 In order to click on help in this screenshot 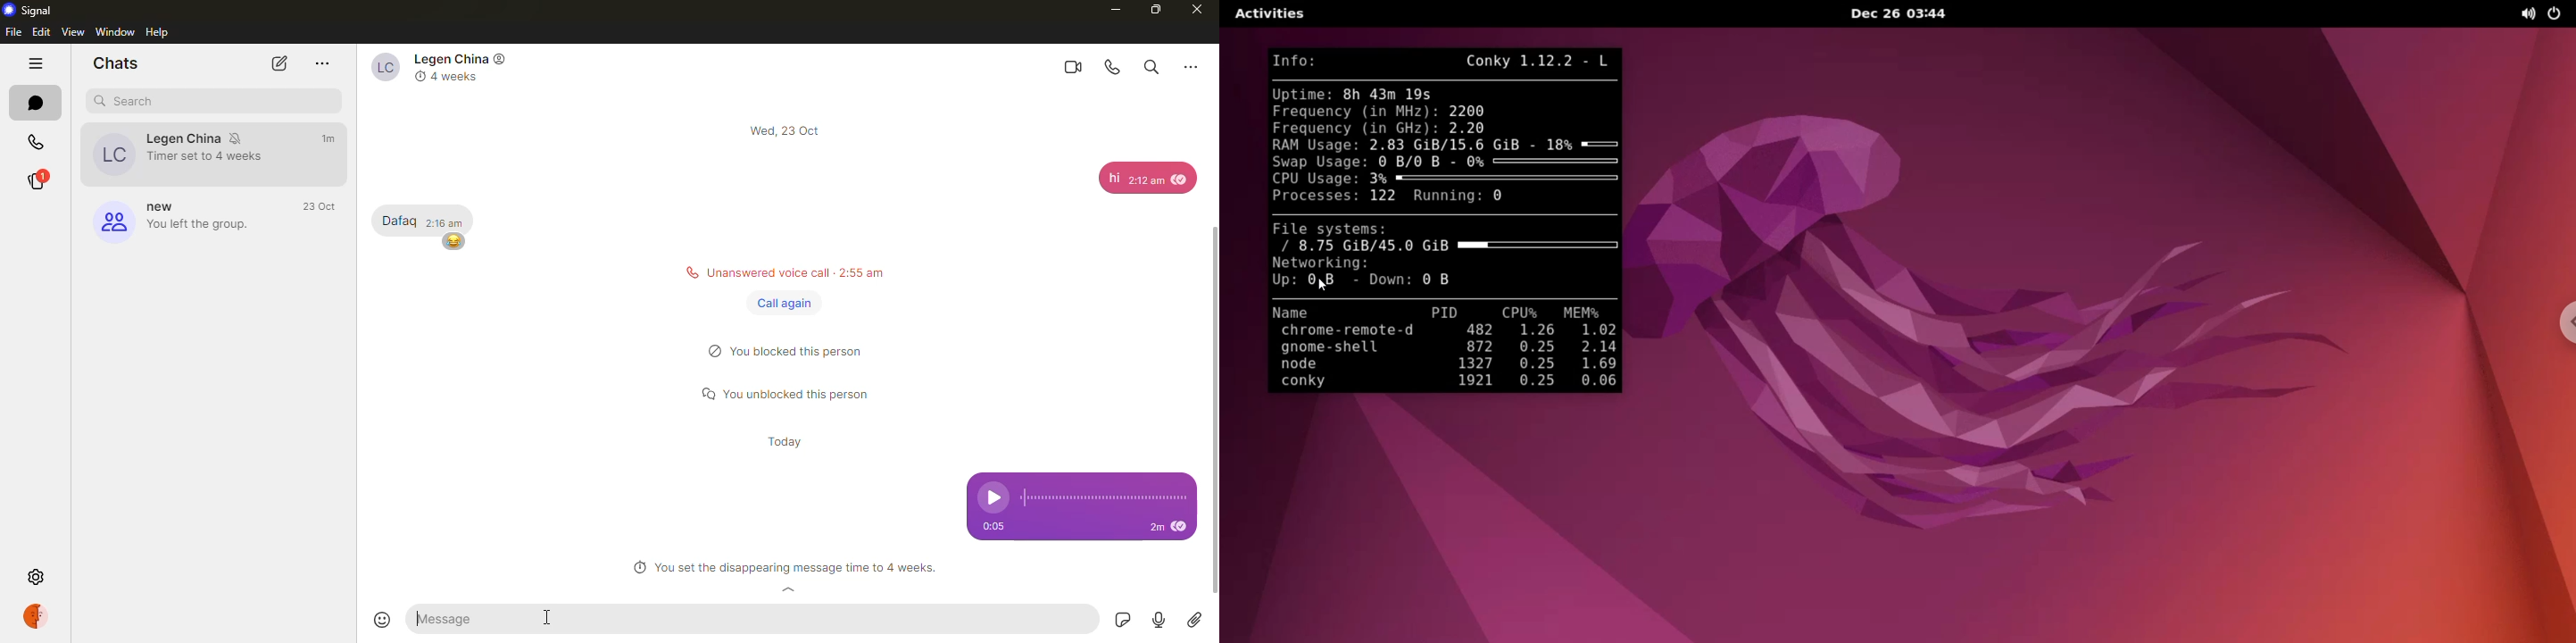, I will do `click(160, 32)`.